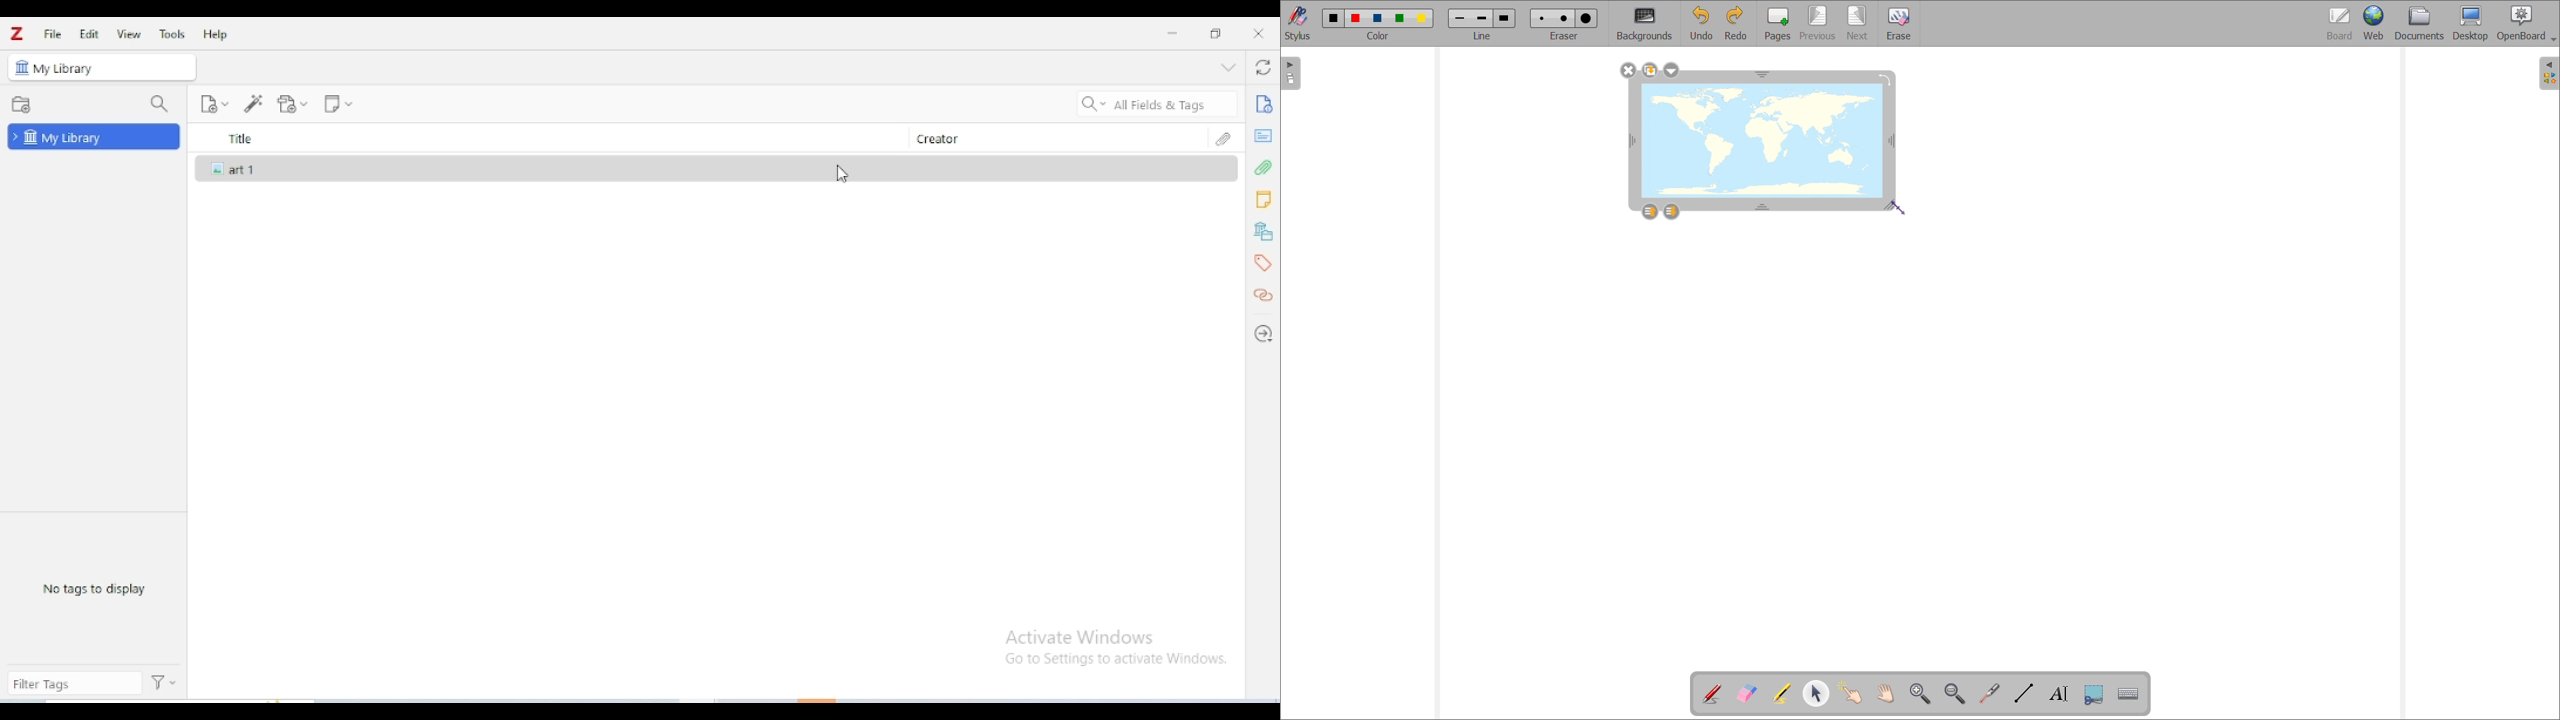  What do you see at coordinates (1264, 169) in the screenshot?
I see `attachments` at bounding box center [1264, 169].